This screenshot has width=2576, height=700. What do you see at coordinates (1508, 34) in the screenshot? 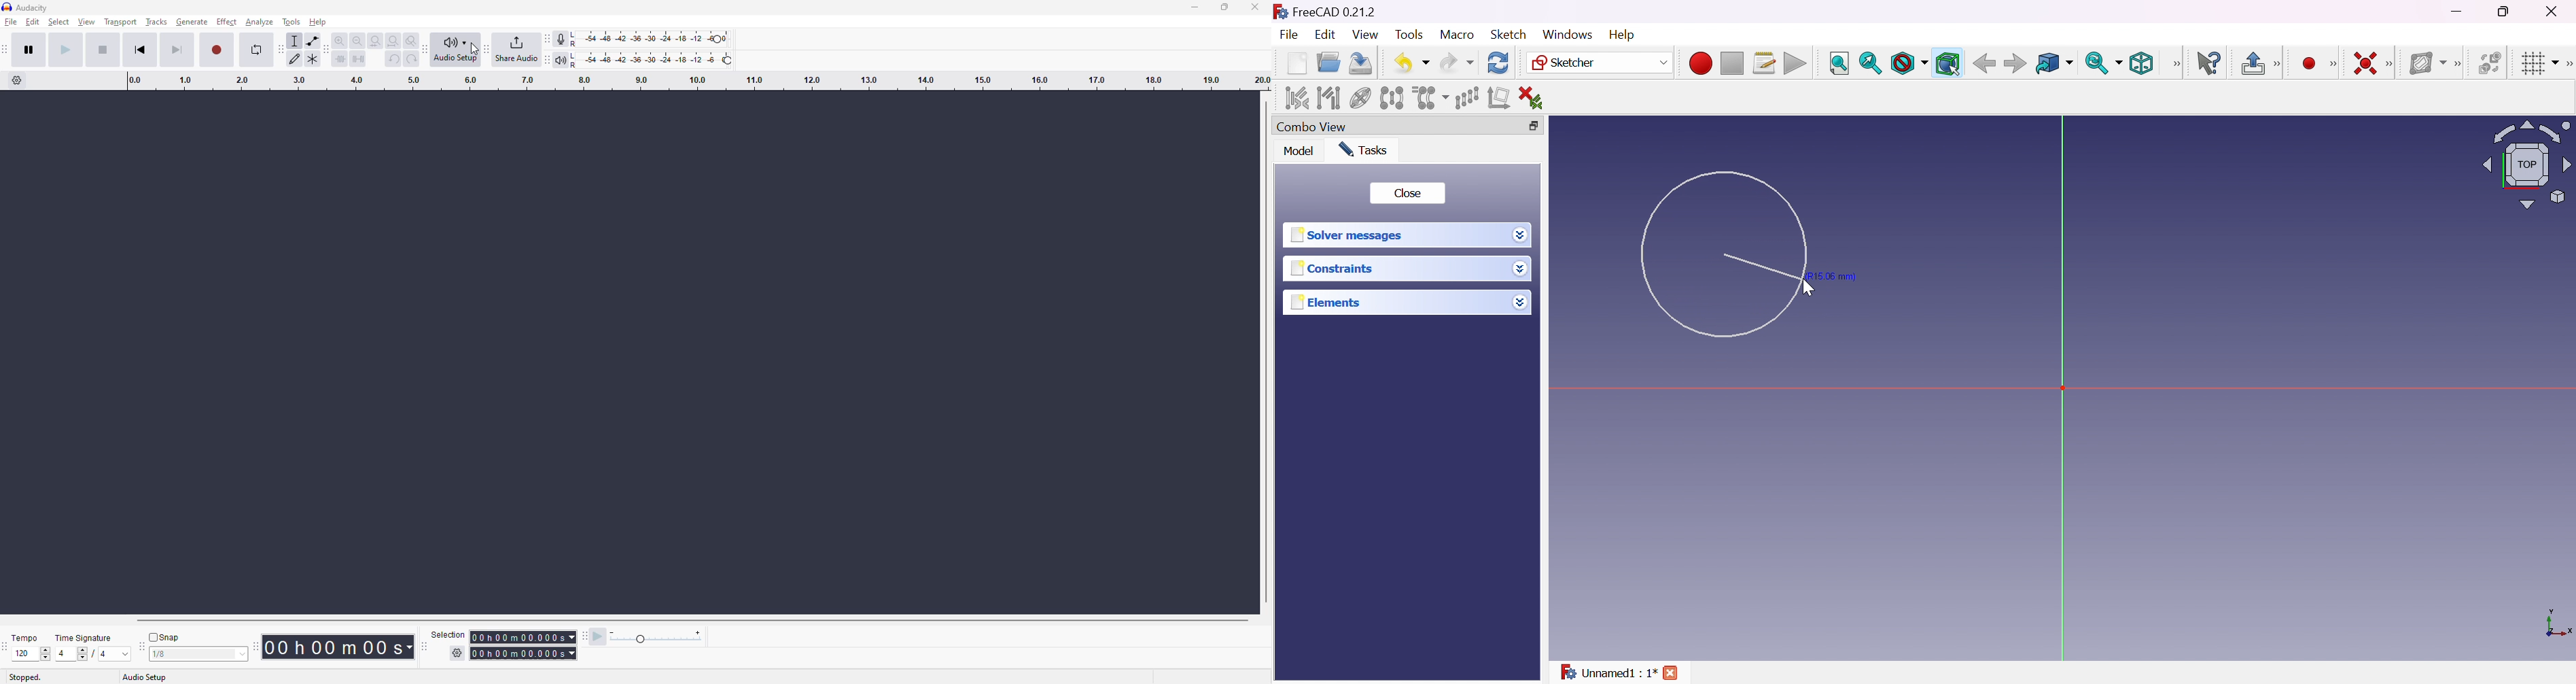
I see `Sketch` at bounding box center [1508, 34].